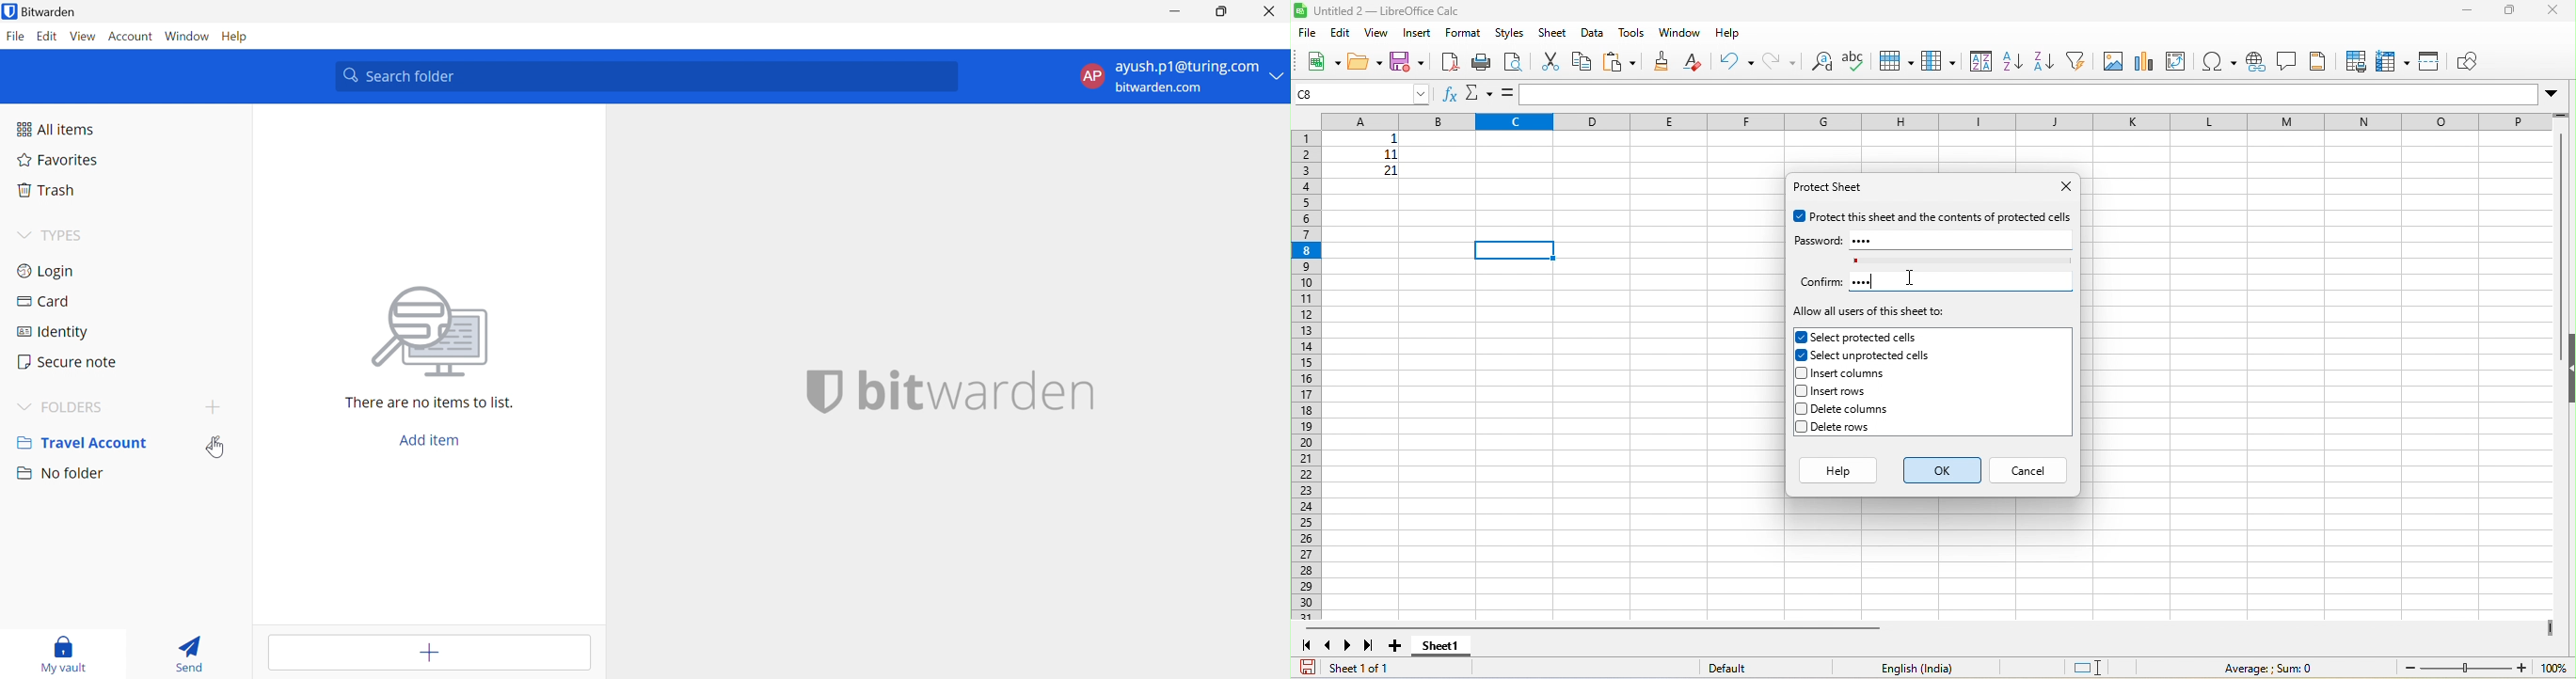 This screenshot has height=700, width=2576. What do you see at coordinates (2287, 60) in the screenshot?
I see `comments` at bounding box center [2287, 60].